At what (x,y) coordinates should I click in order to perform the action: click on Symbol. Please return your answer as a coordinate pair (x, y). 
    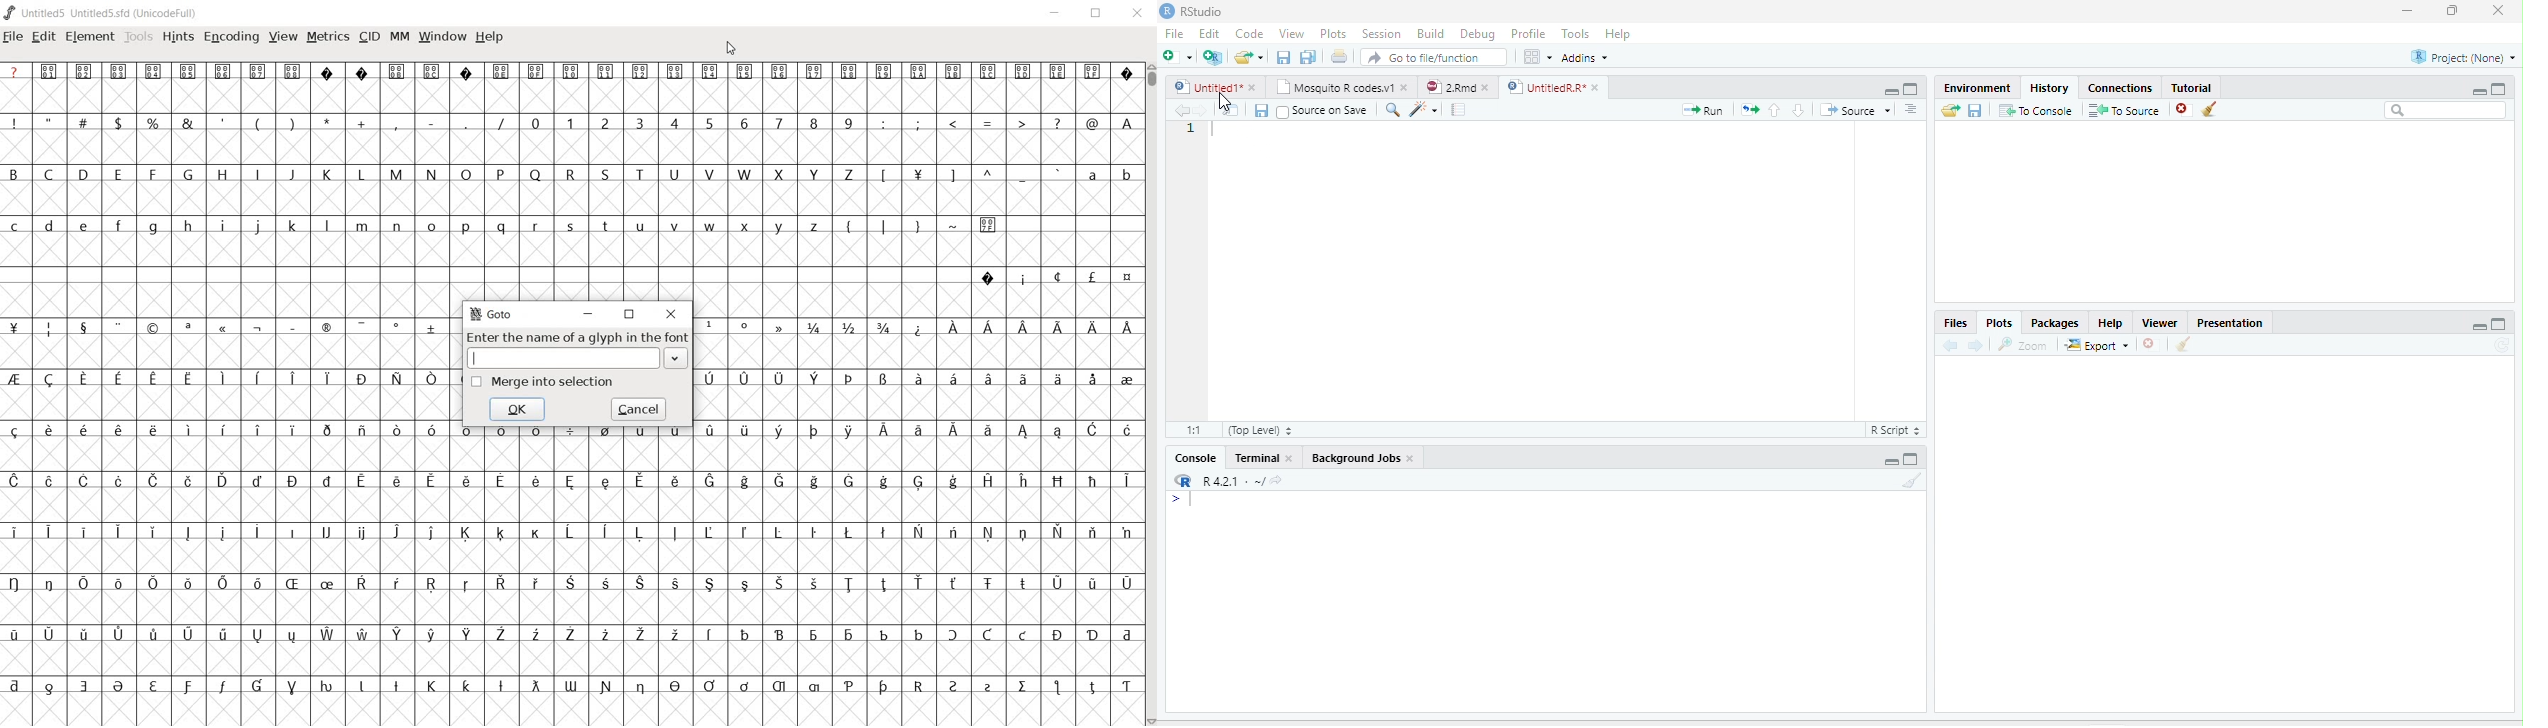
    Looking at the image, I should click on (570, 530).